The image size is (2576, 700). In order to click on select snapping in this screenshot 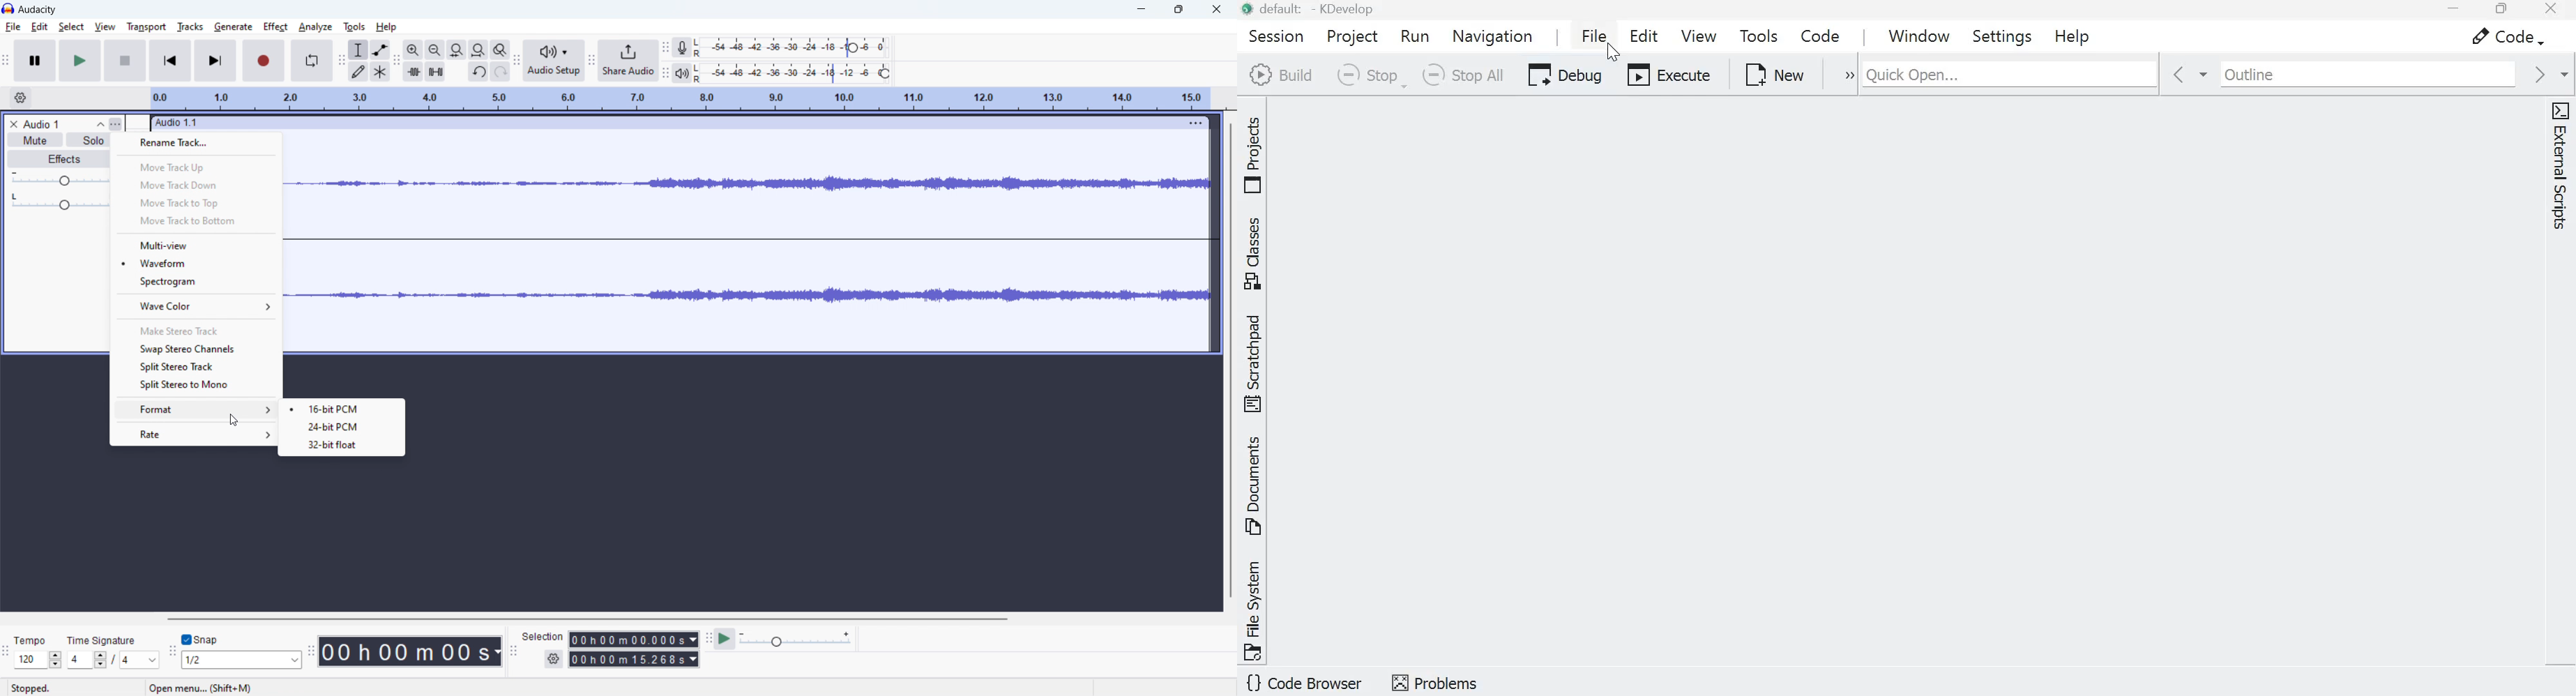, I will do `click(242, 660)`.